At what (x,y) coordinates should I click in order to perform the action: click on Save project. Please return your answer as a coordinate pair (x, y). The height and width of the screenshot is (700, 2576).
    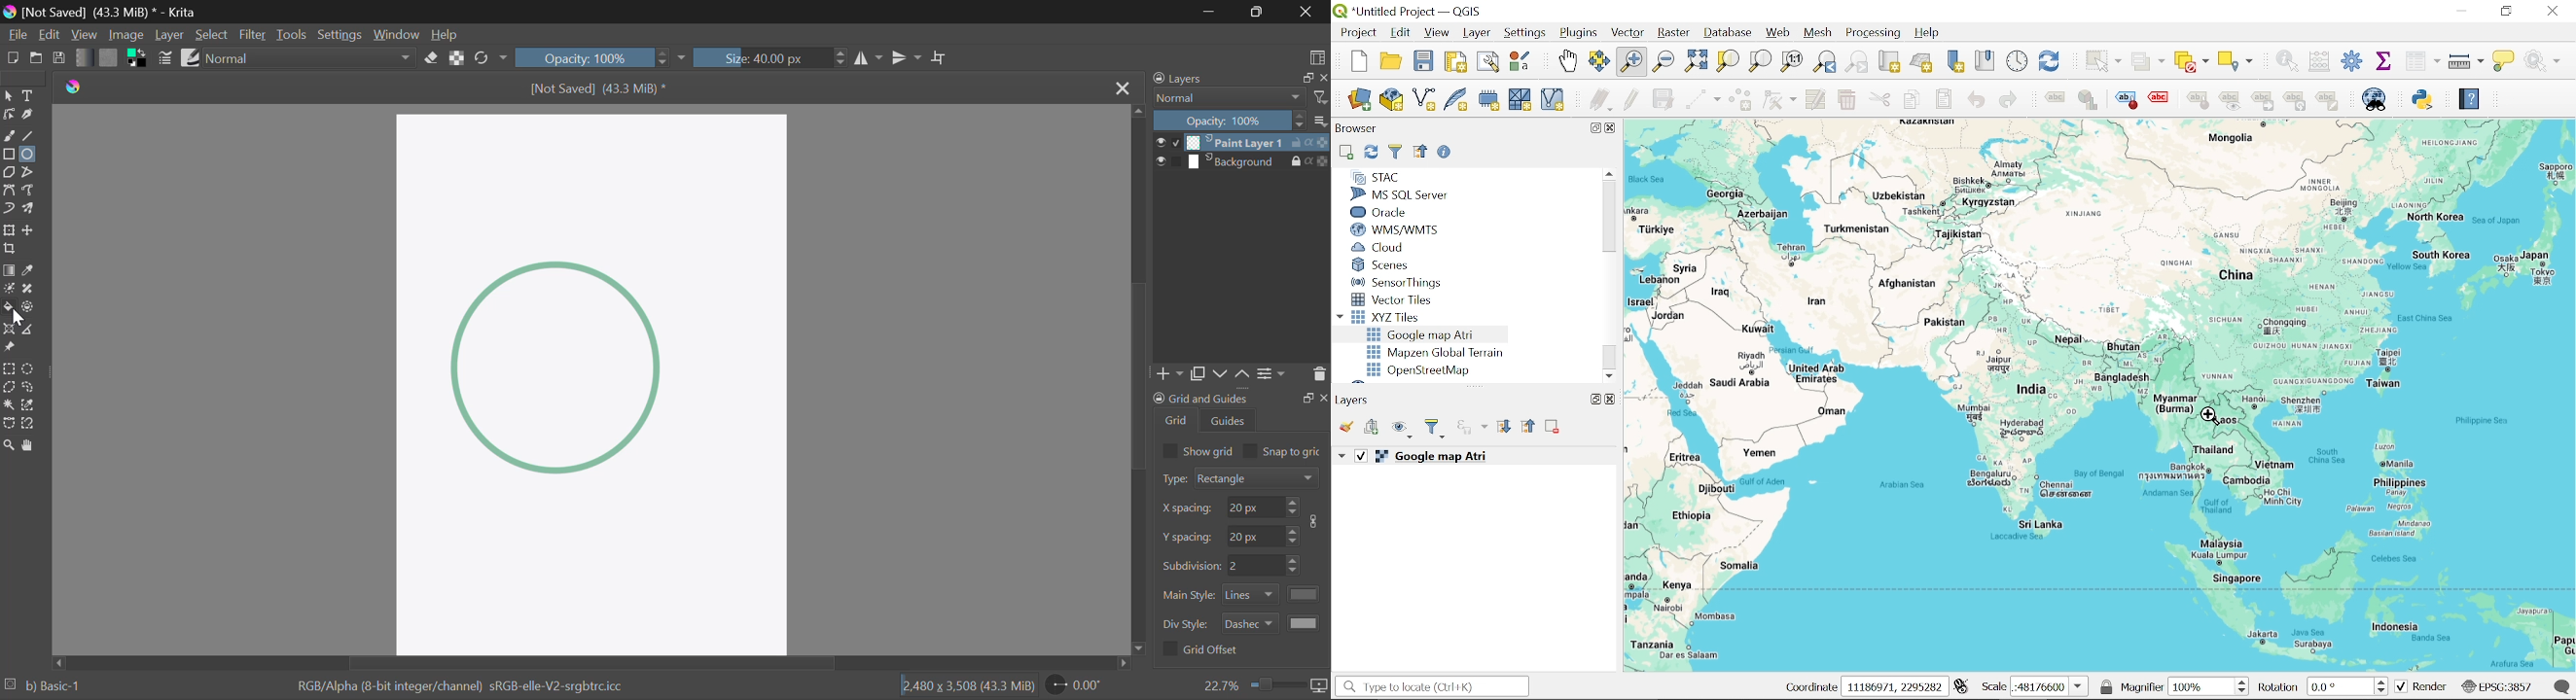
    Looking at the image, I should click on (1423, 61).